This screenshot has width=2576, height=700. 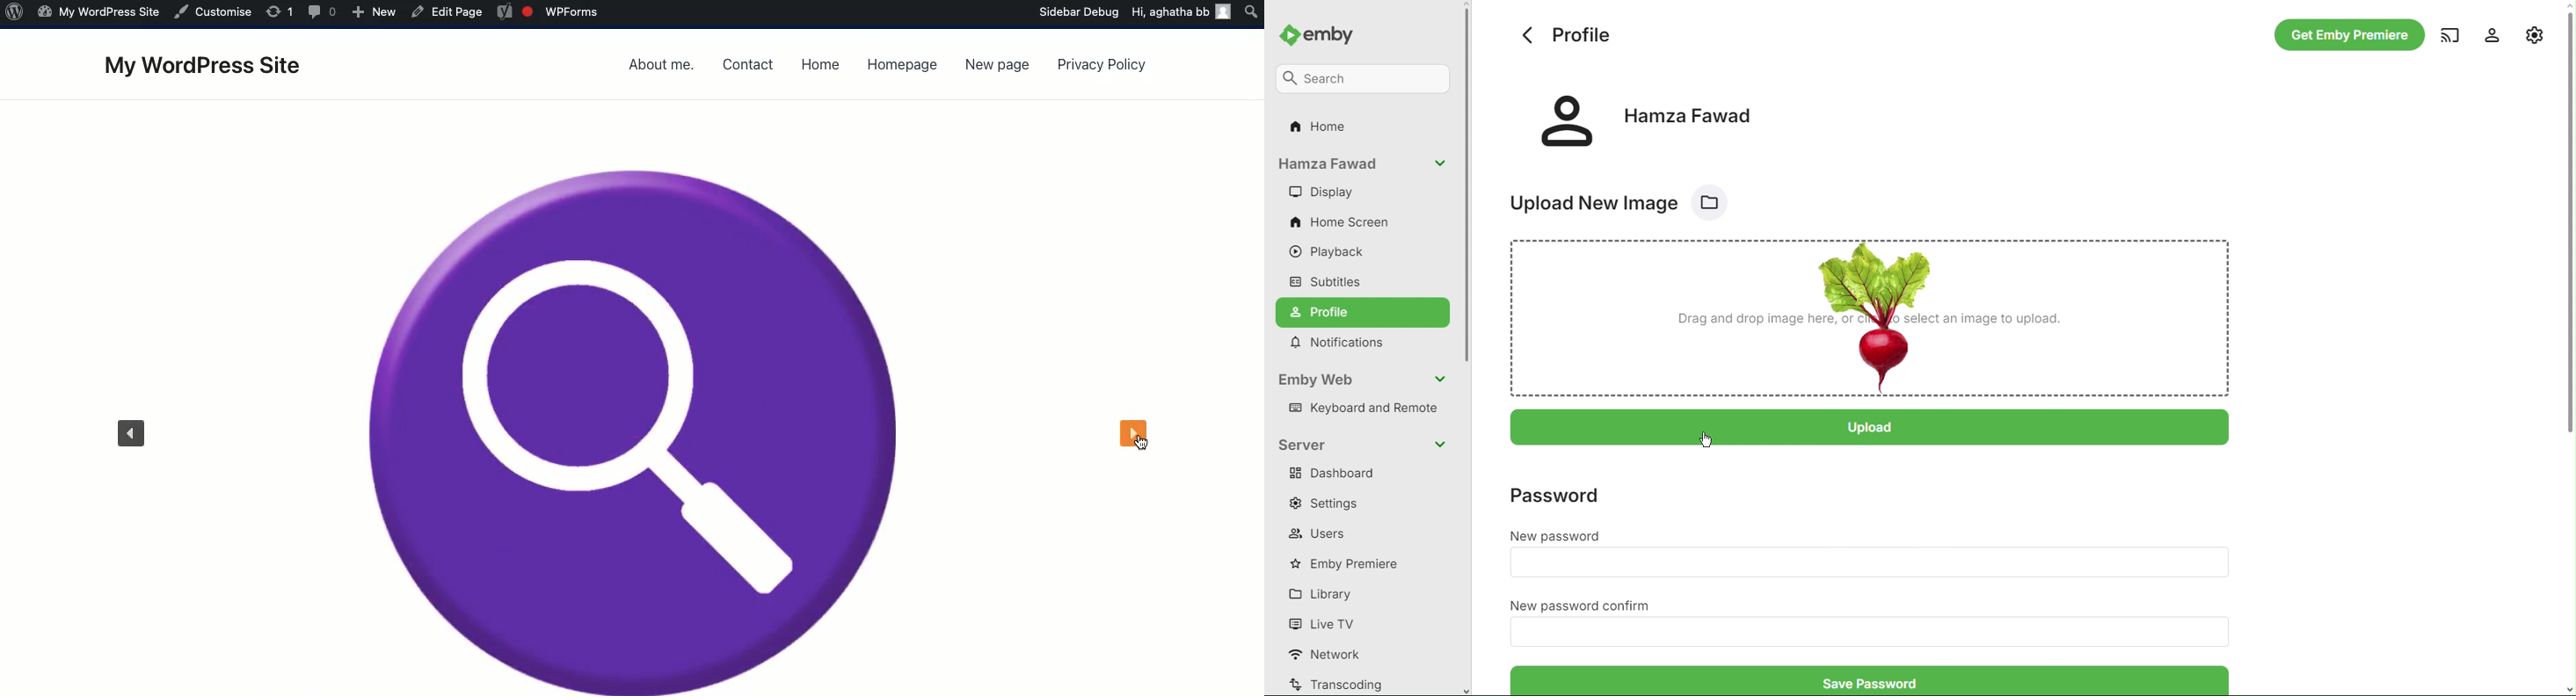 I want to click on , so click(x=281, y=12).